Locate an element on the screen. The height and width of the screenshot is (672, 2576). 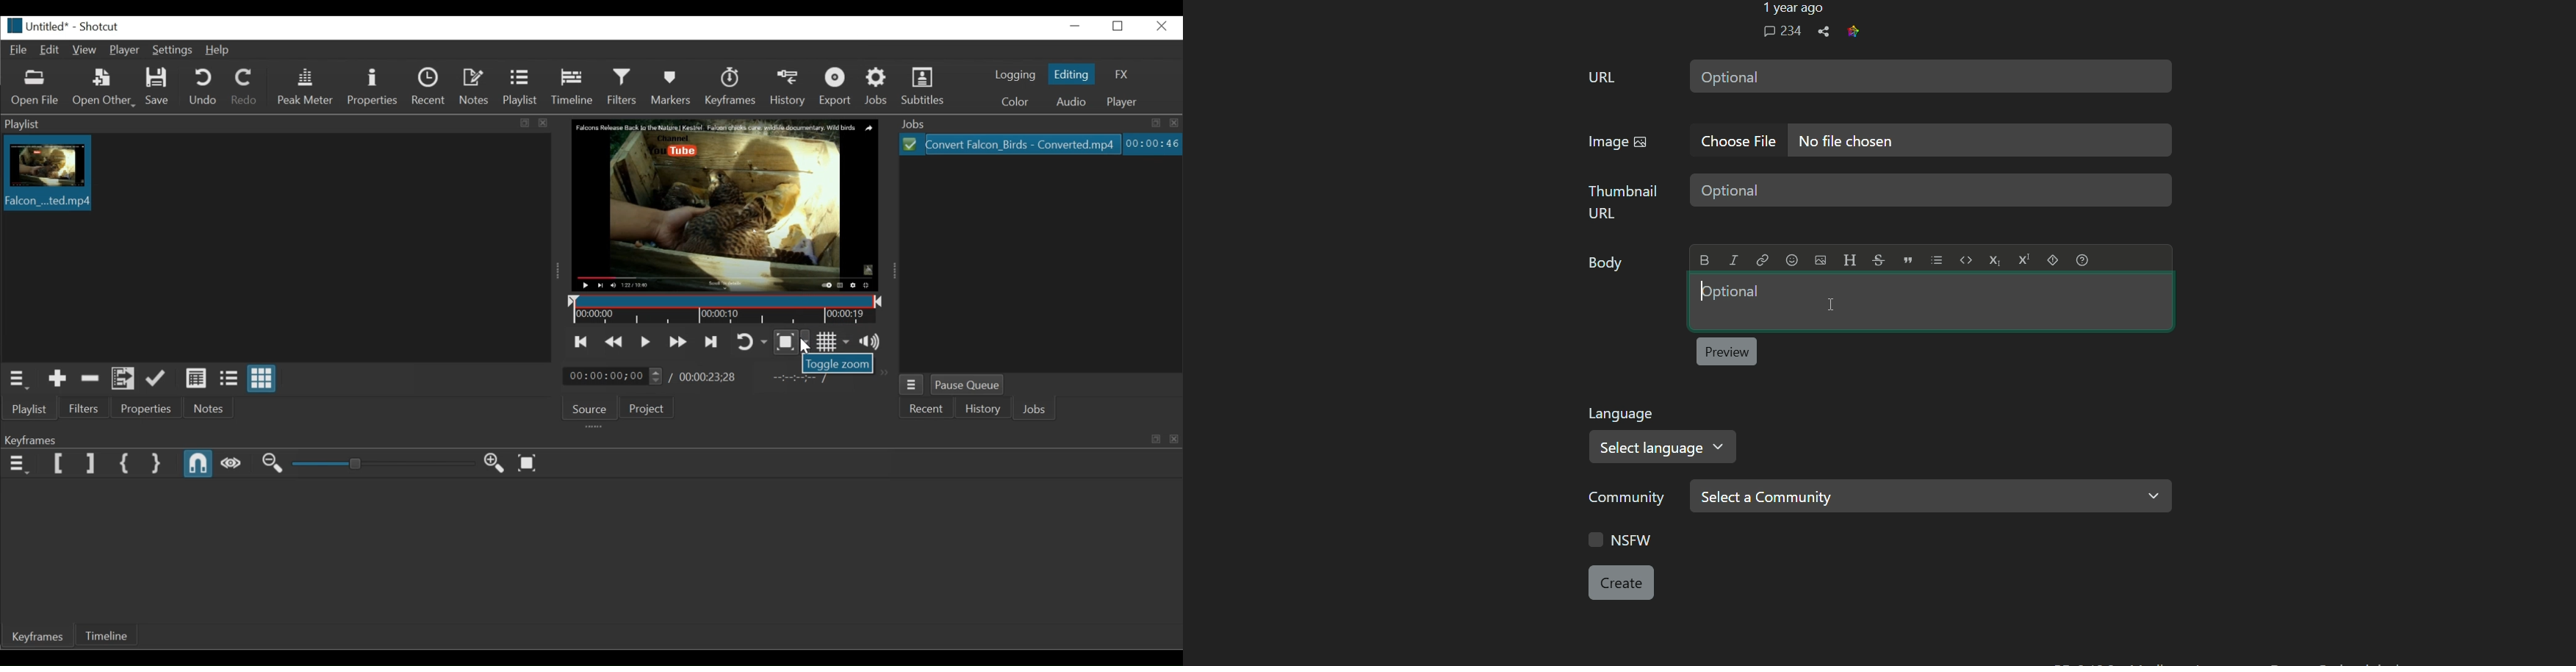
Pause Queue is located at coordinates (966, 386).